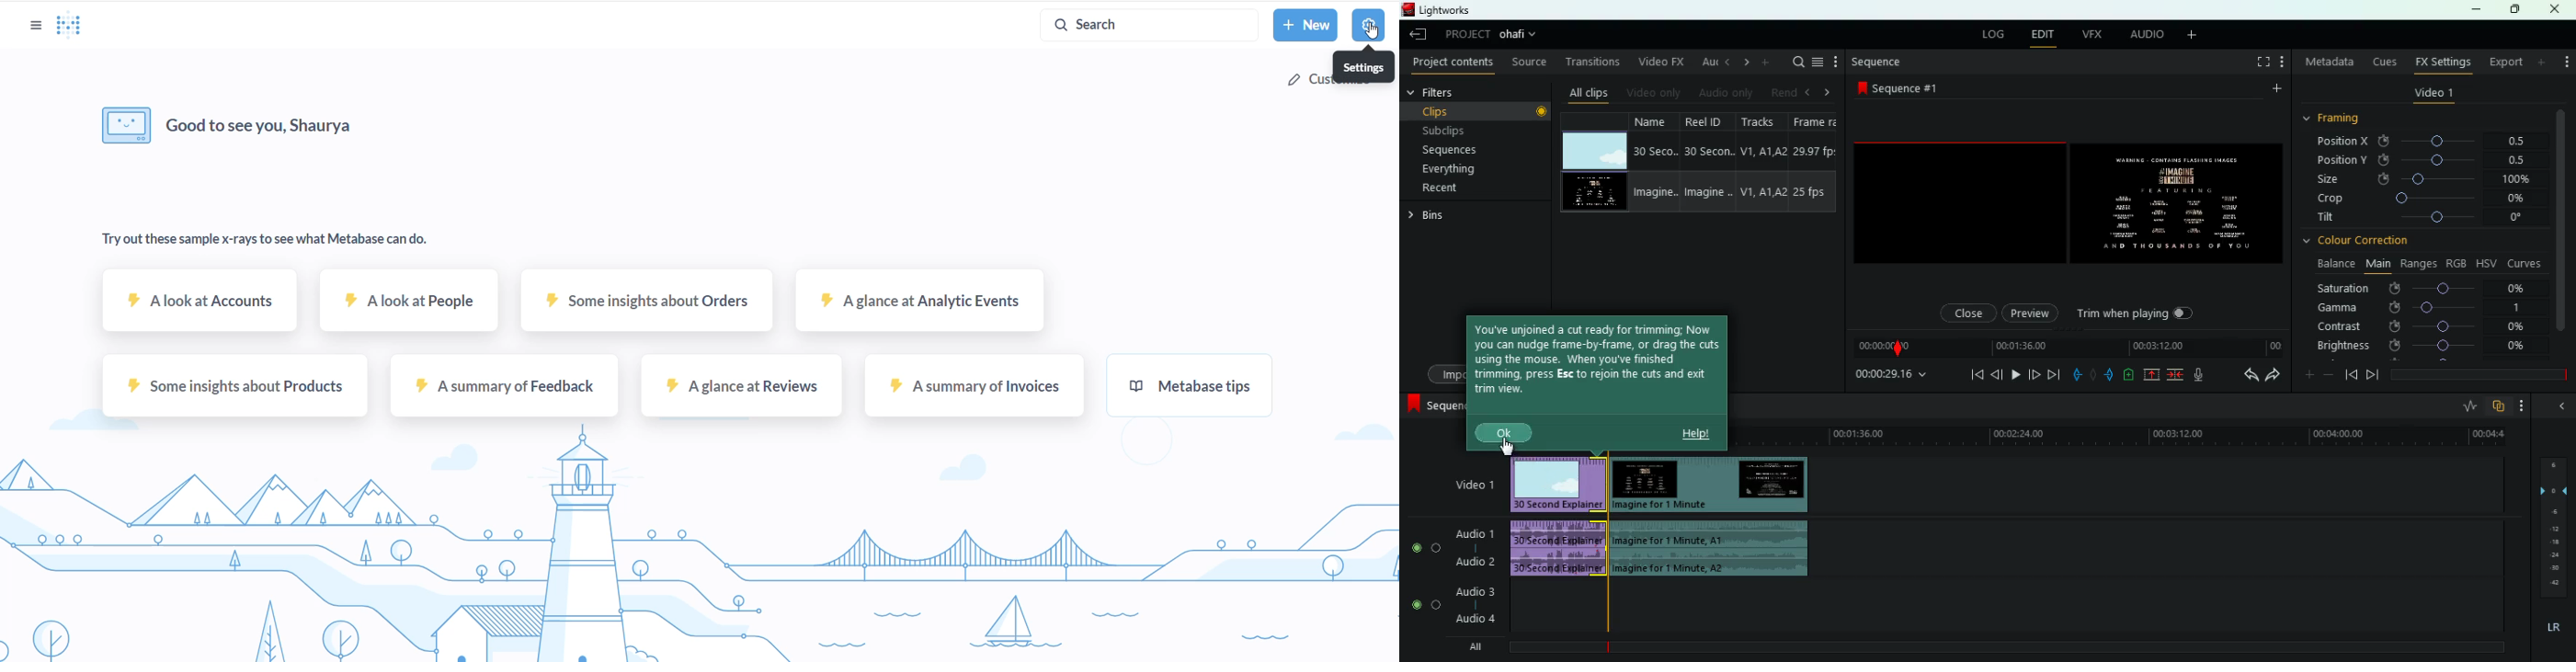 Image resolution: width=2576 pixels, height=672 pixels. I want to click on sequence, so click(1878, 62).